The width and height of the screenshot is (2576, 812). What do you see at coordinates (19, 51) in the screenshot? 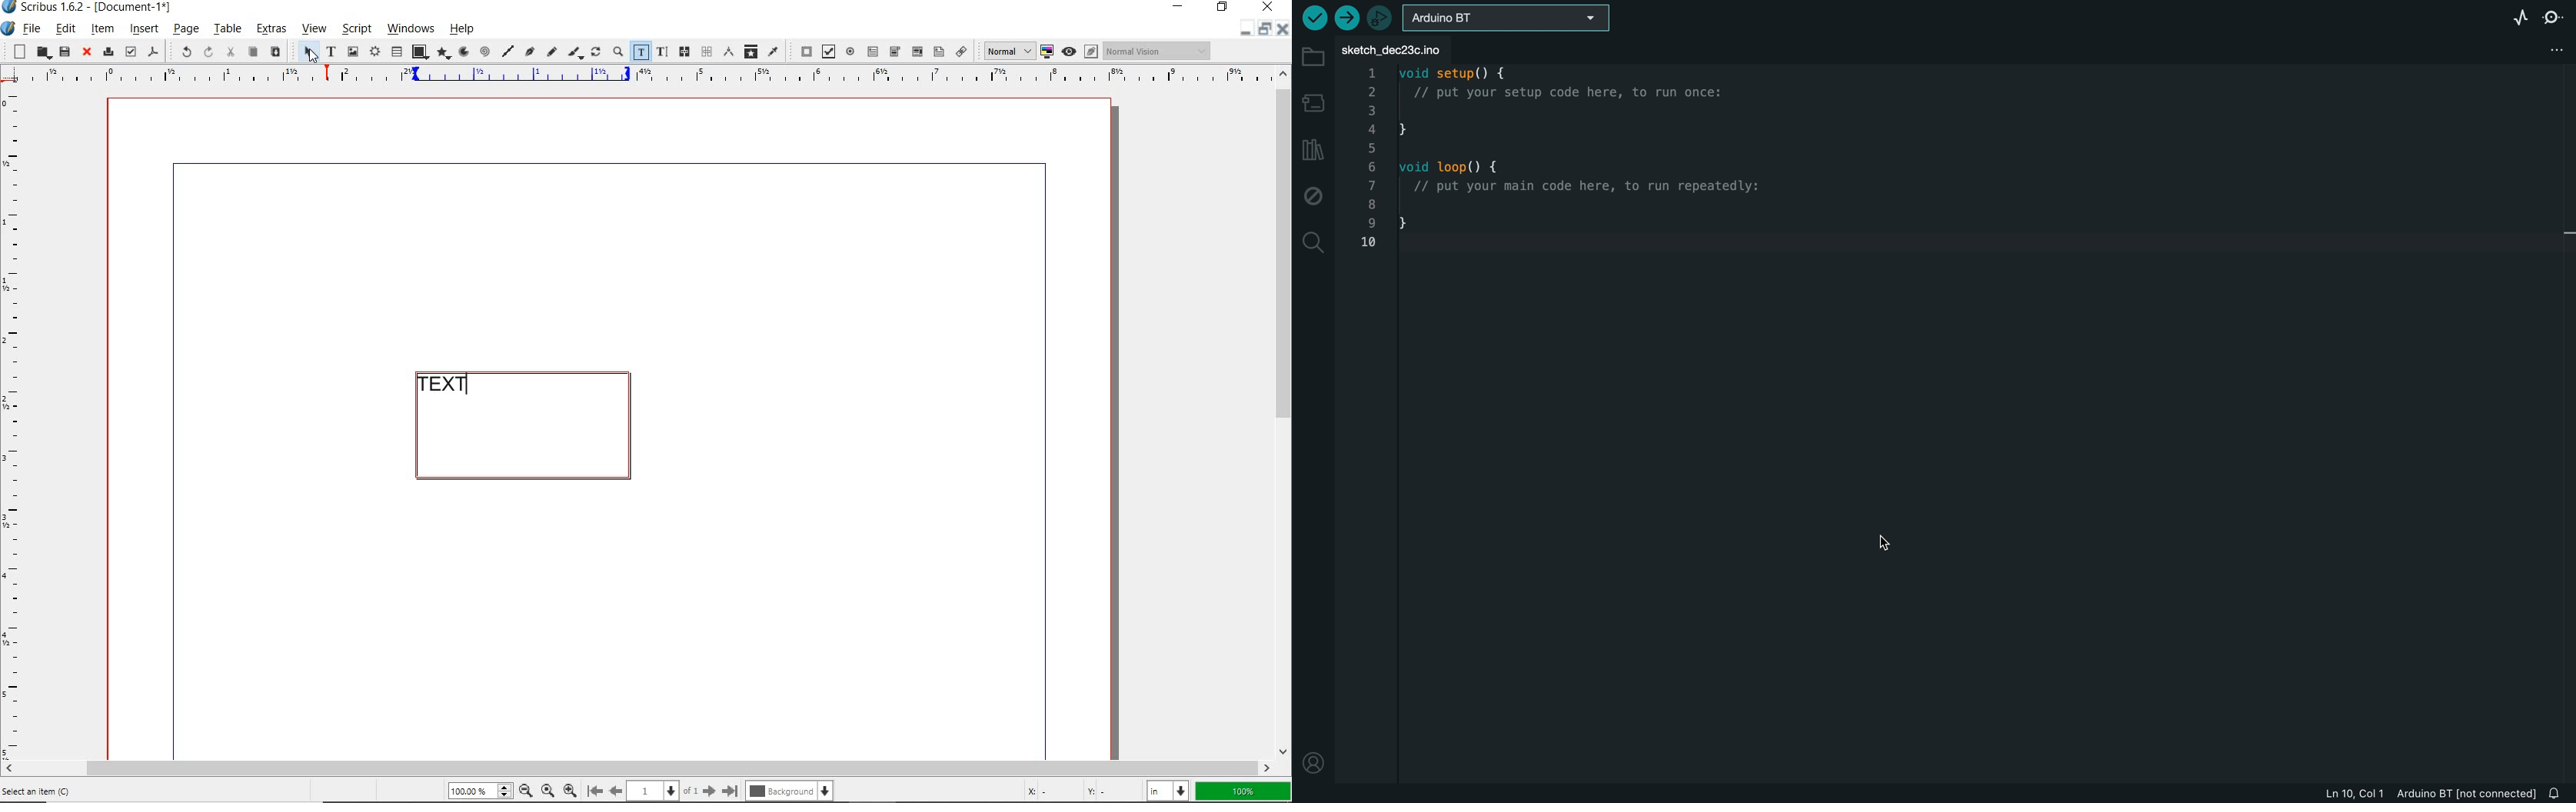
I see `new` at bounding box center [19, 51].